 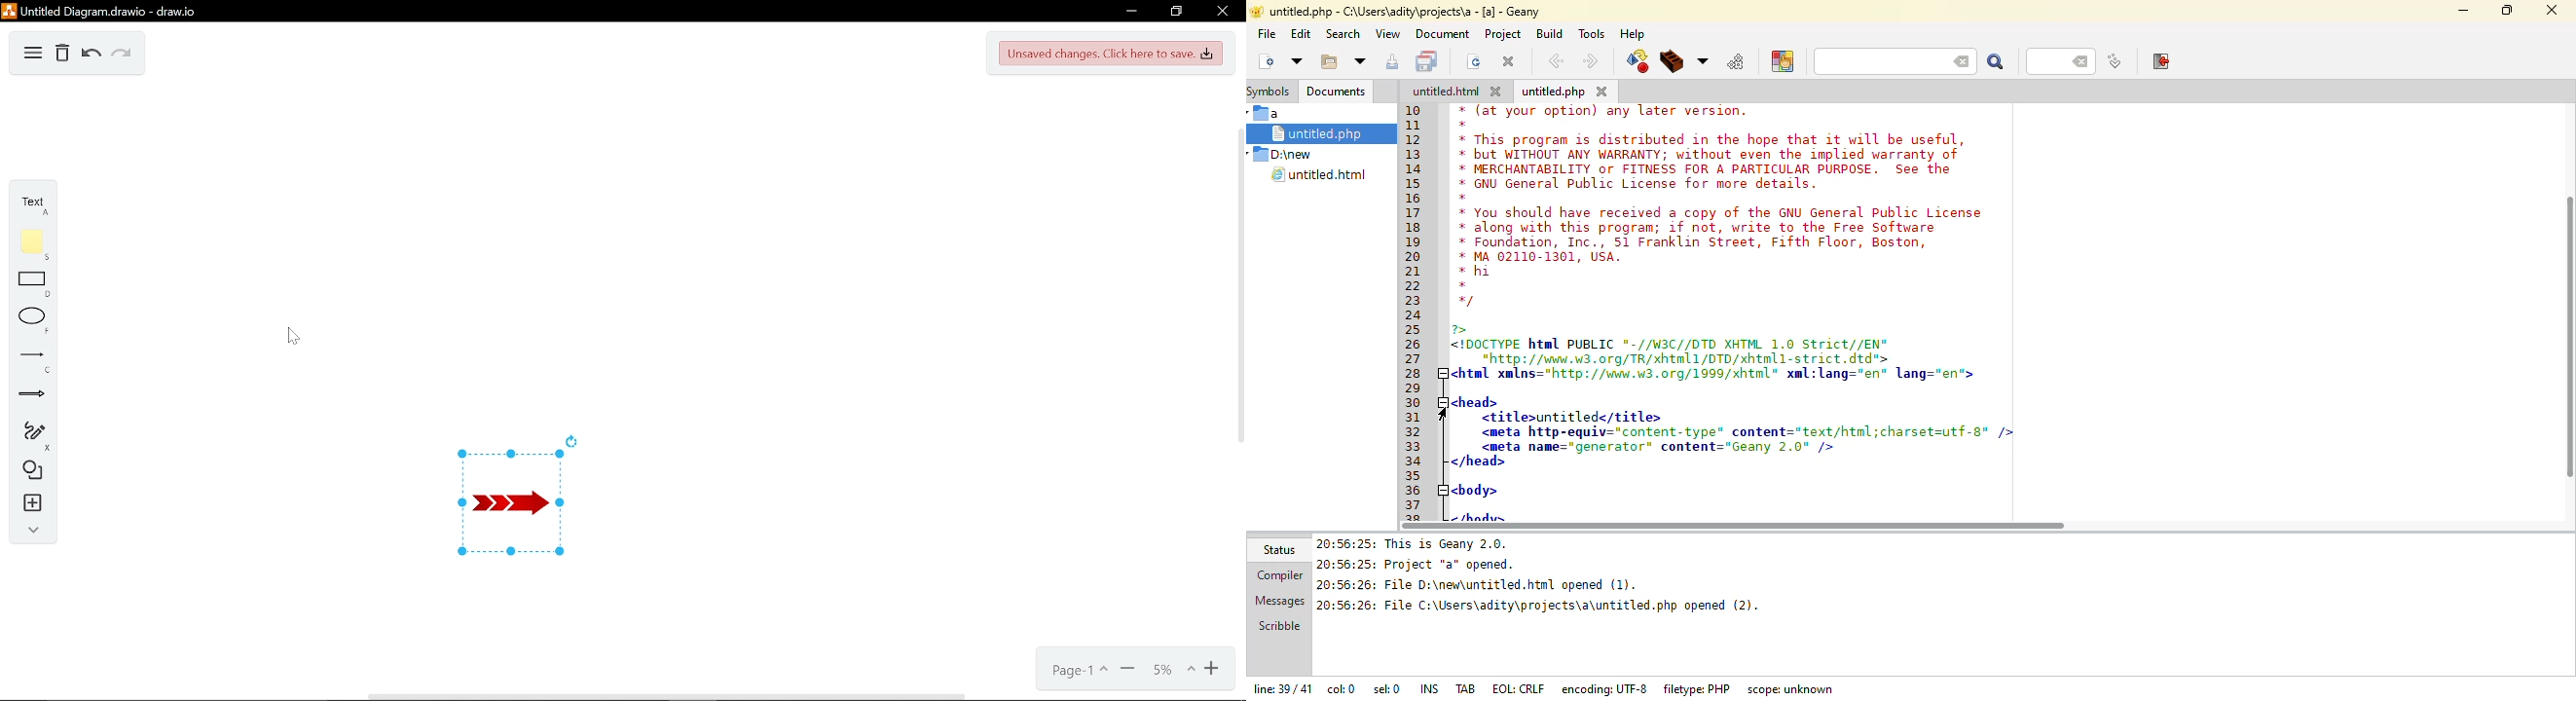 What do you see at coordinates (1503, 34) in the screenshot?
I see `project` at bounding box center [1503, 34].